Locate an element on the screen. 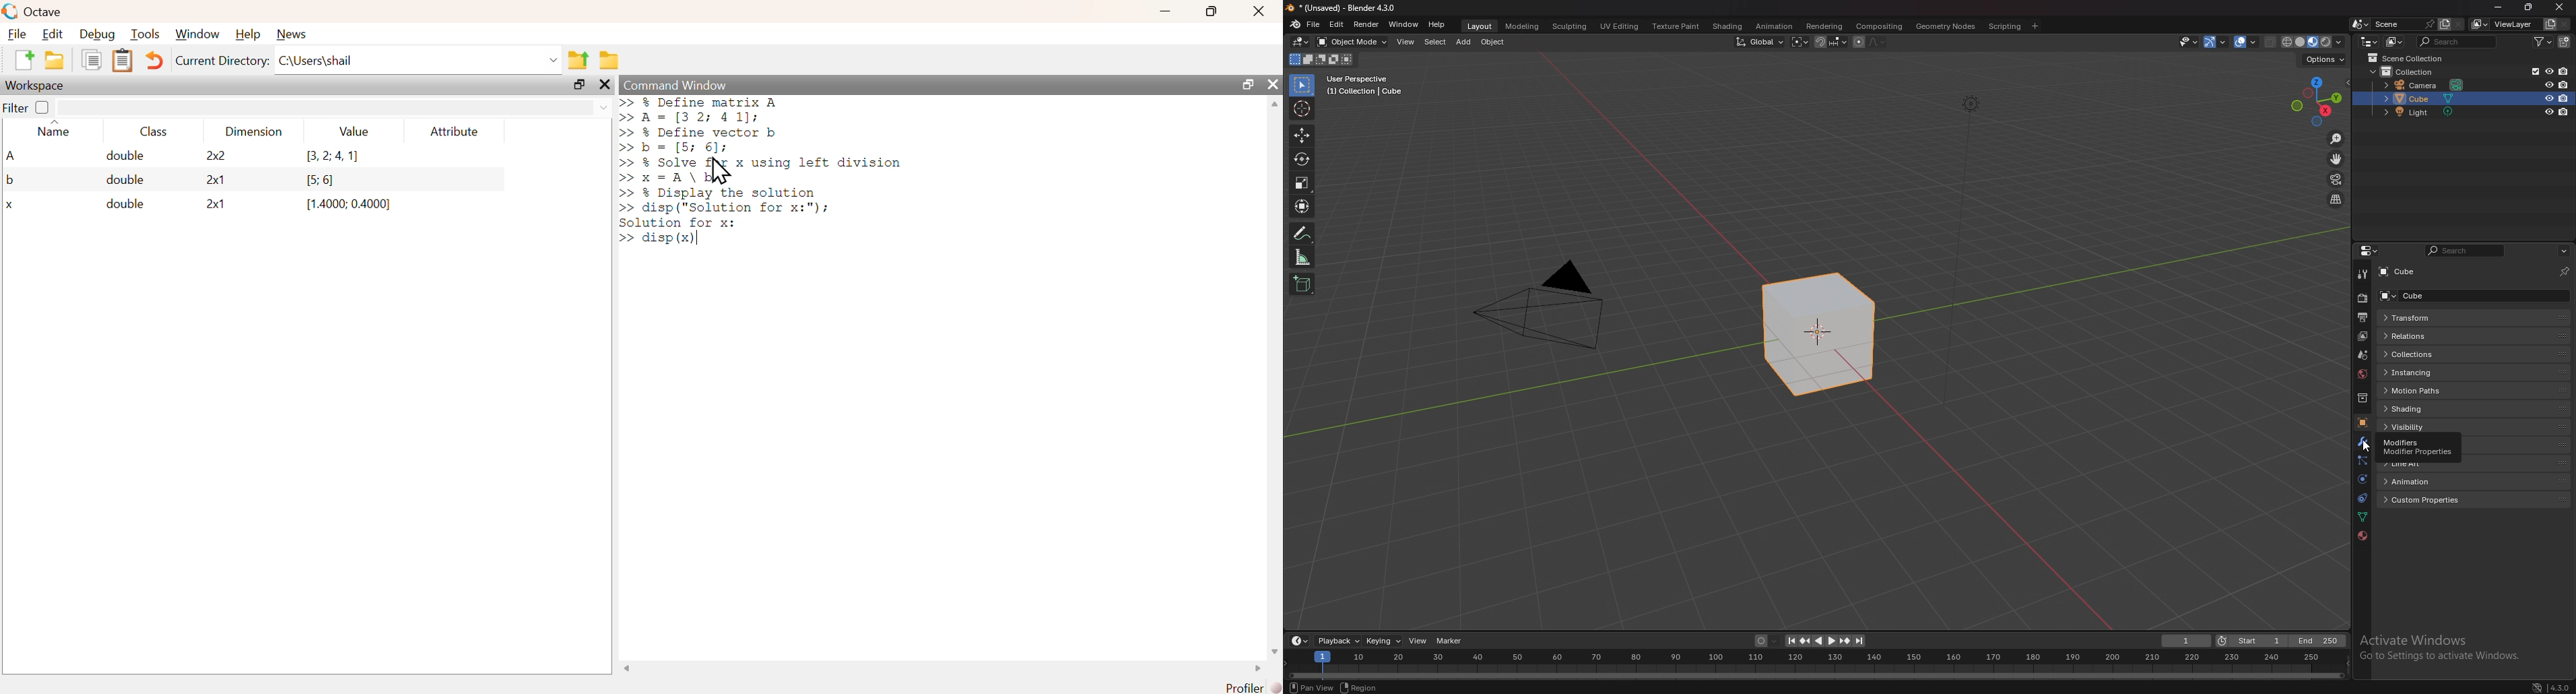  options is located at coordinates (2565, 252).